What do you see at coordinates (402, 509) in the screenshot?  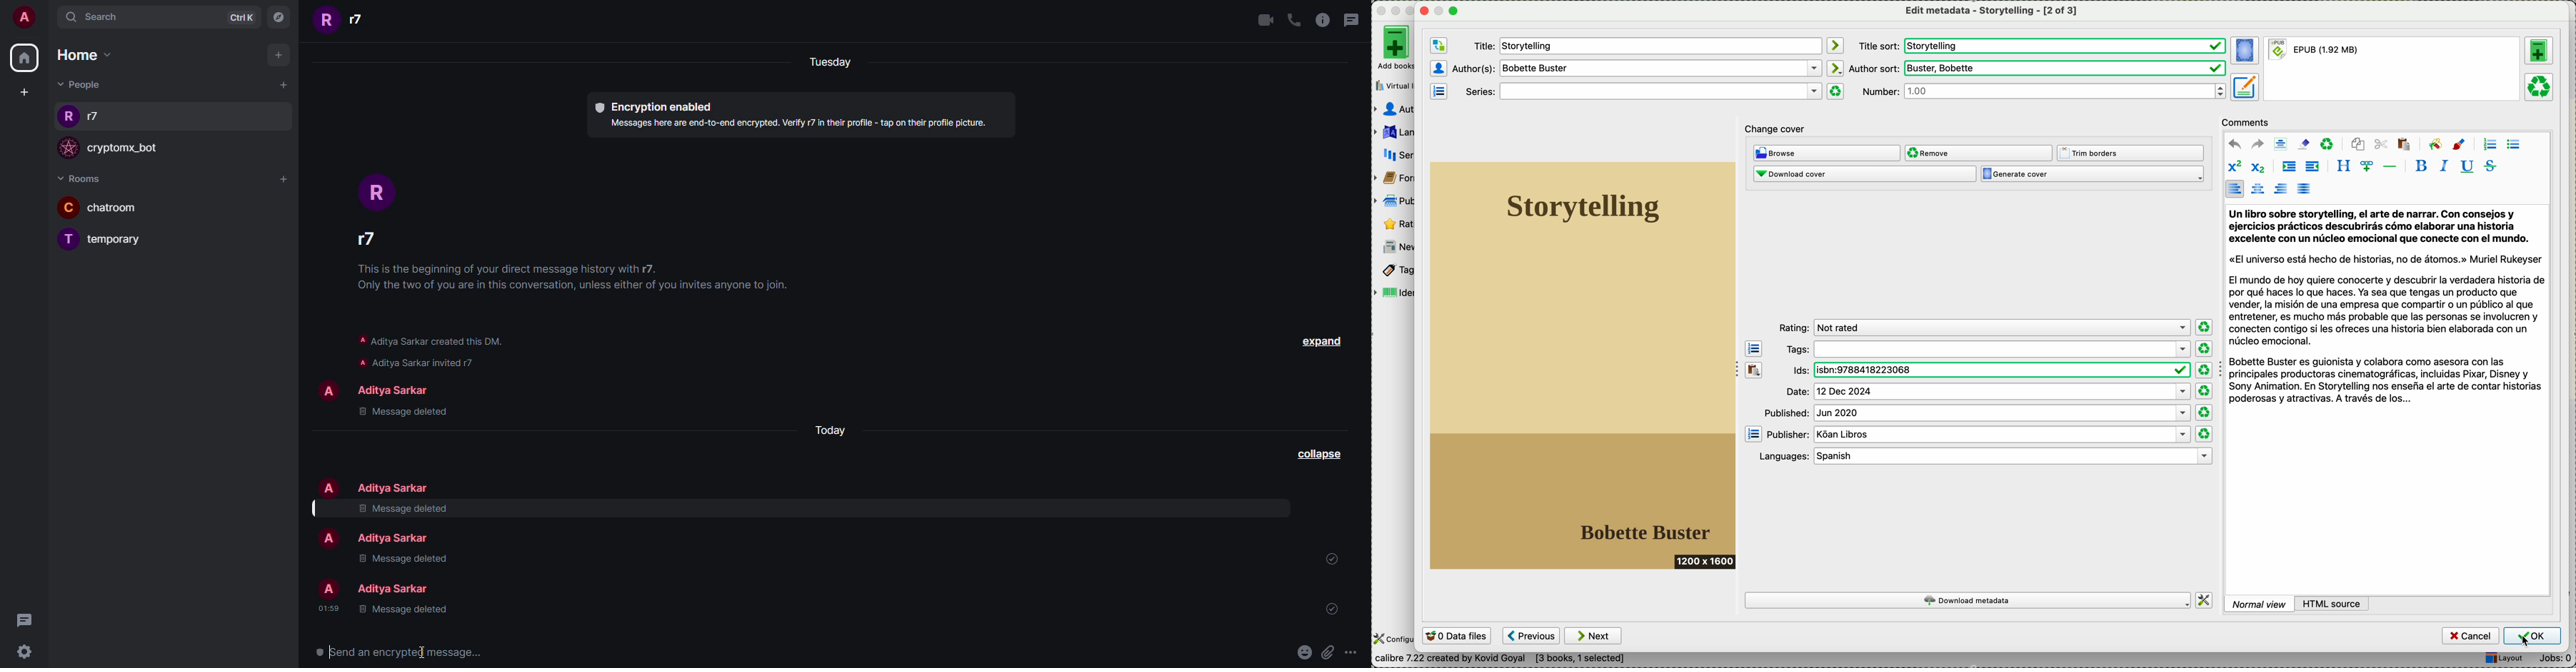 I see `message deleted` at bounding box center [402, 509].